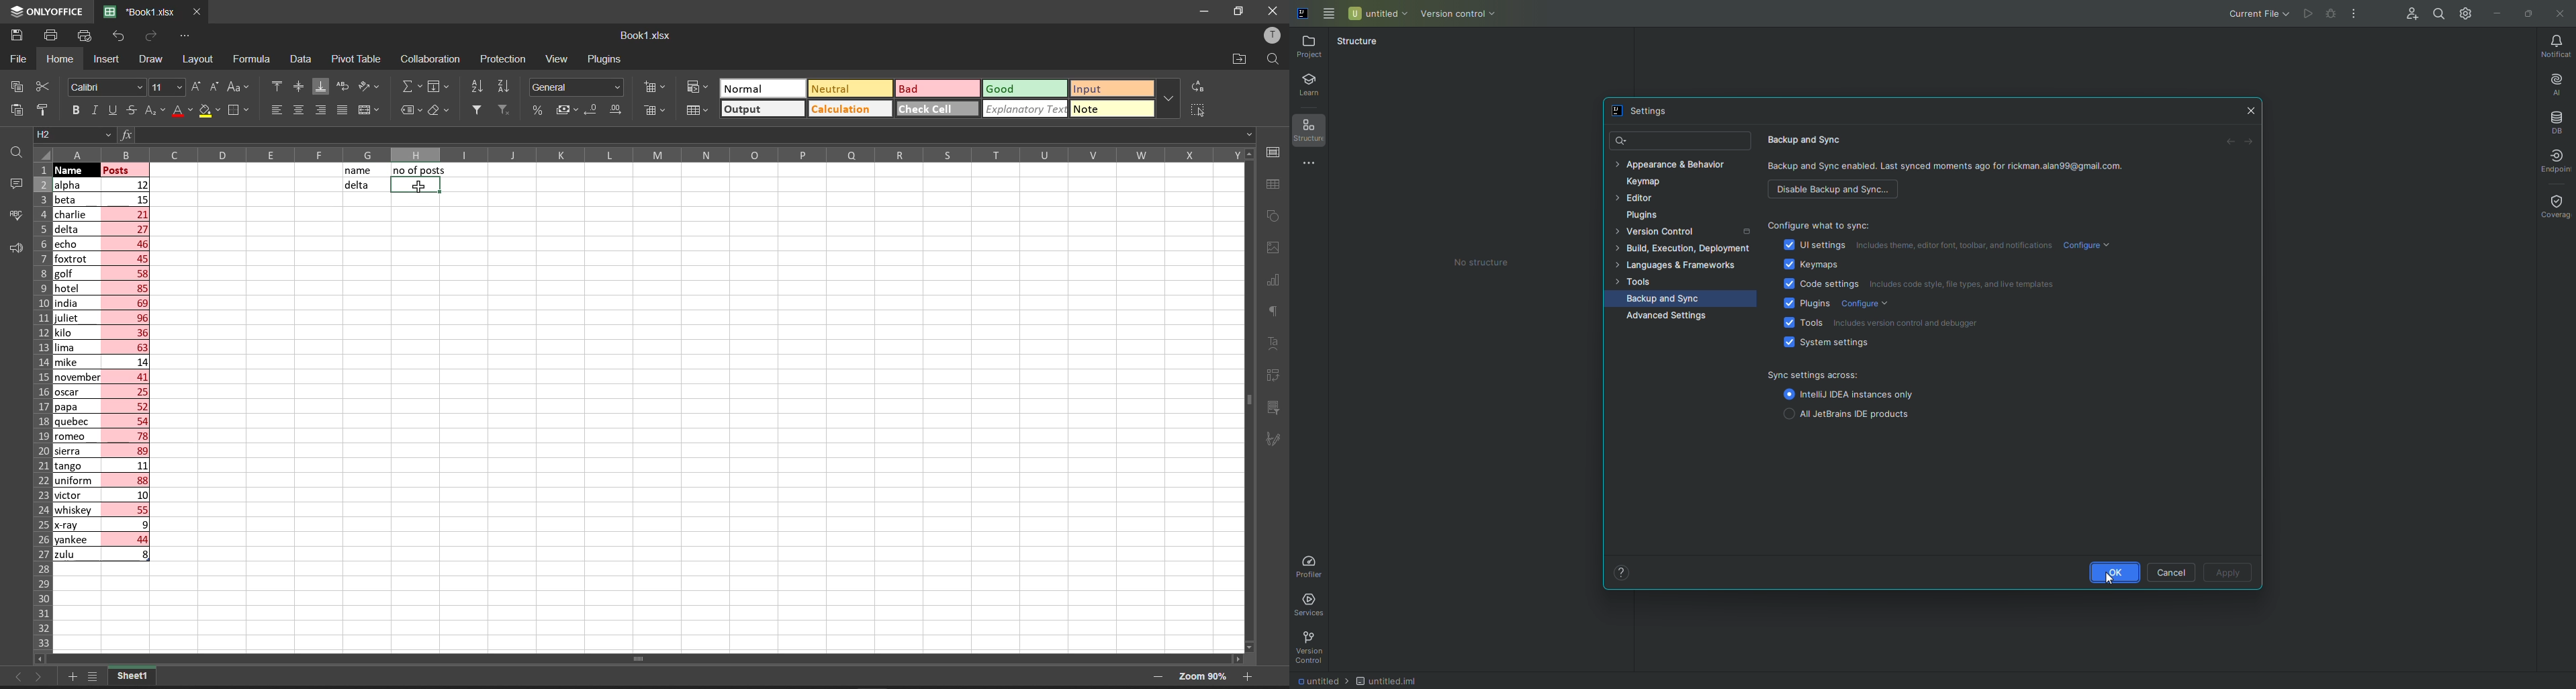  What do you see at coordinates (185, 34) in the screenshot?
I see `customize quick access tool bar` at bounding box center [185, 34].